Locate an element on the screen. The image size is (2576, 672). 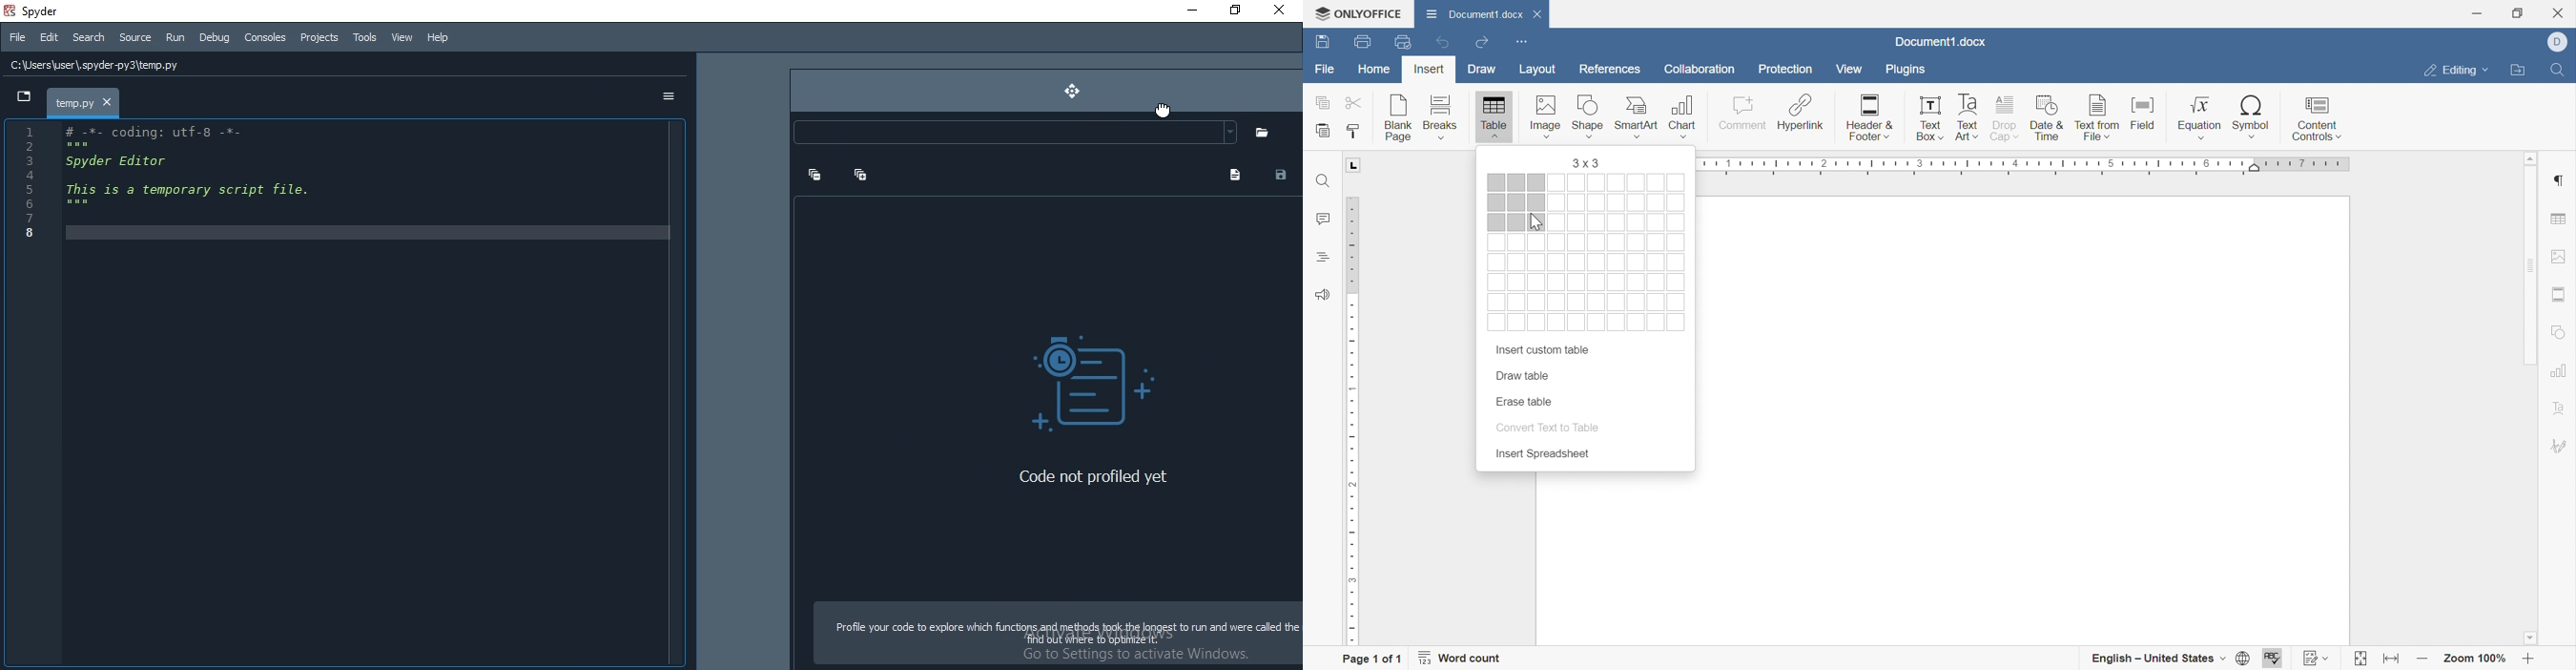
add tab is located at coordinates (862, 176).